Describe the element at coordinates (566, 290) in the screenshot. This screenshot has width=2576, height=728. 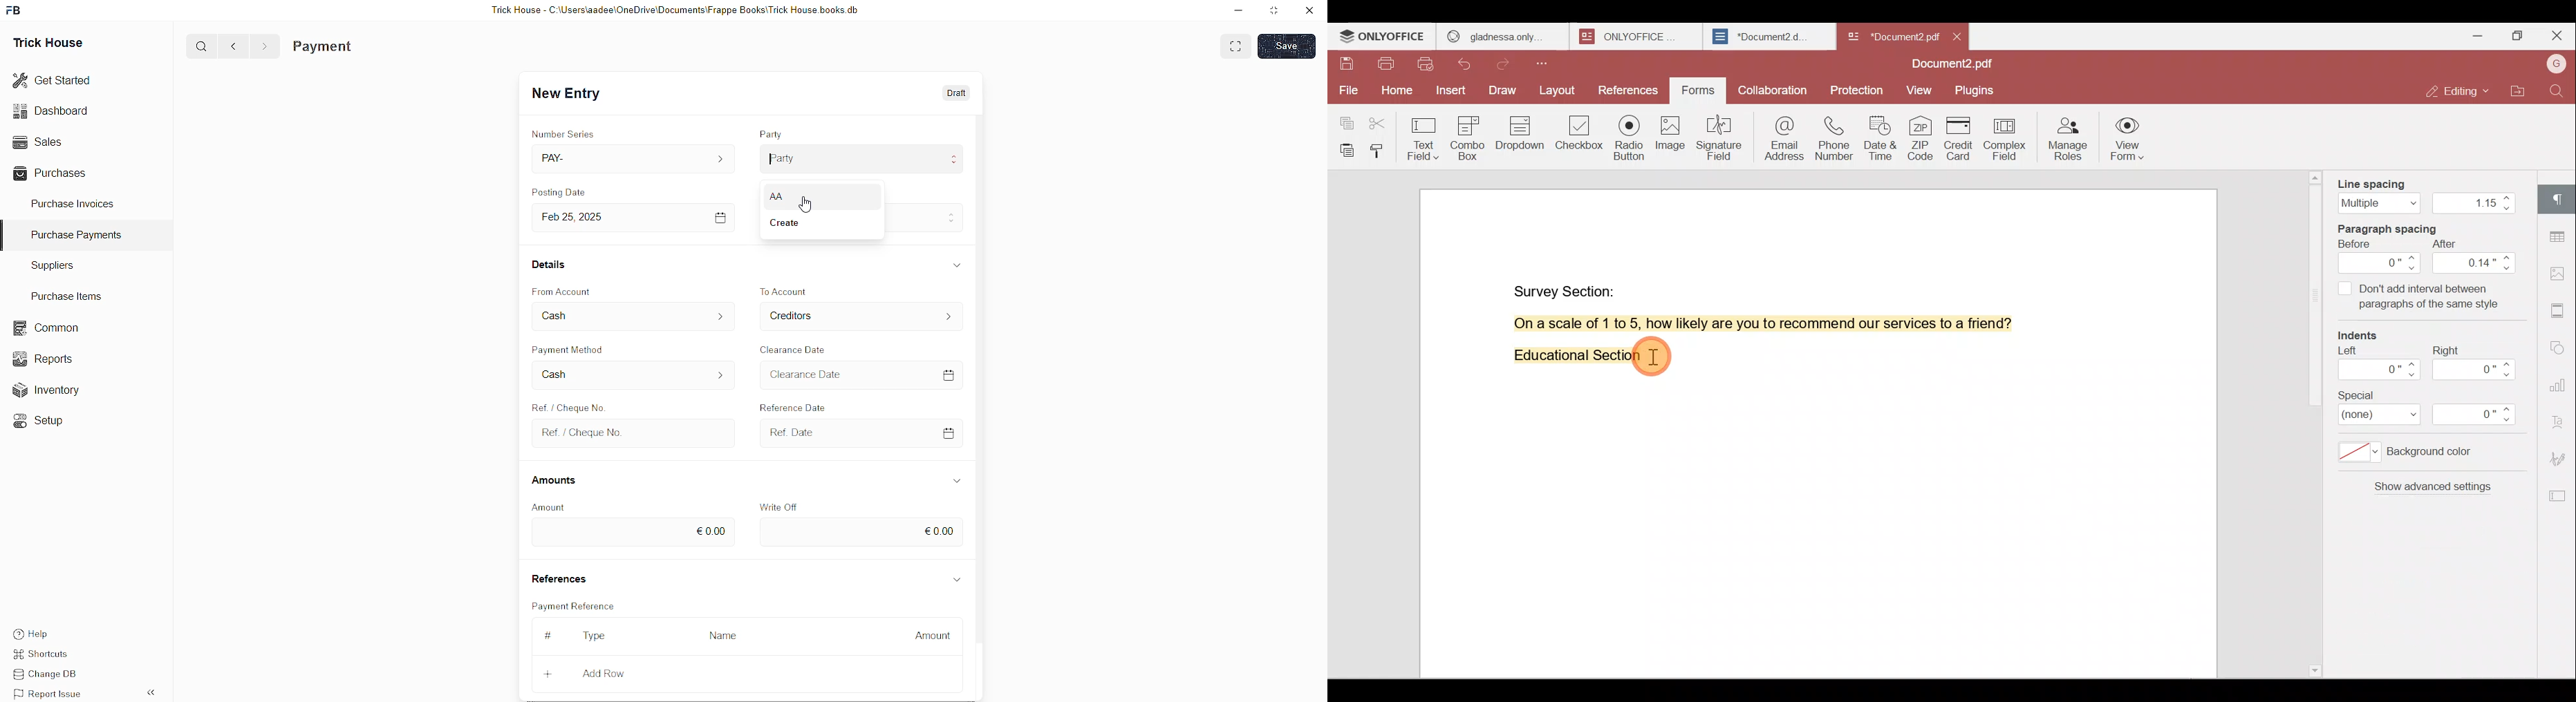
I see `From Account` at that location.